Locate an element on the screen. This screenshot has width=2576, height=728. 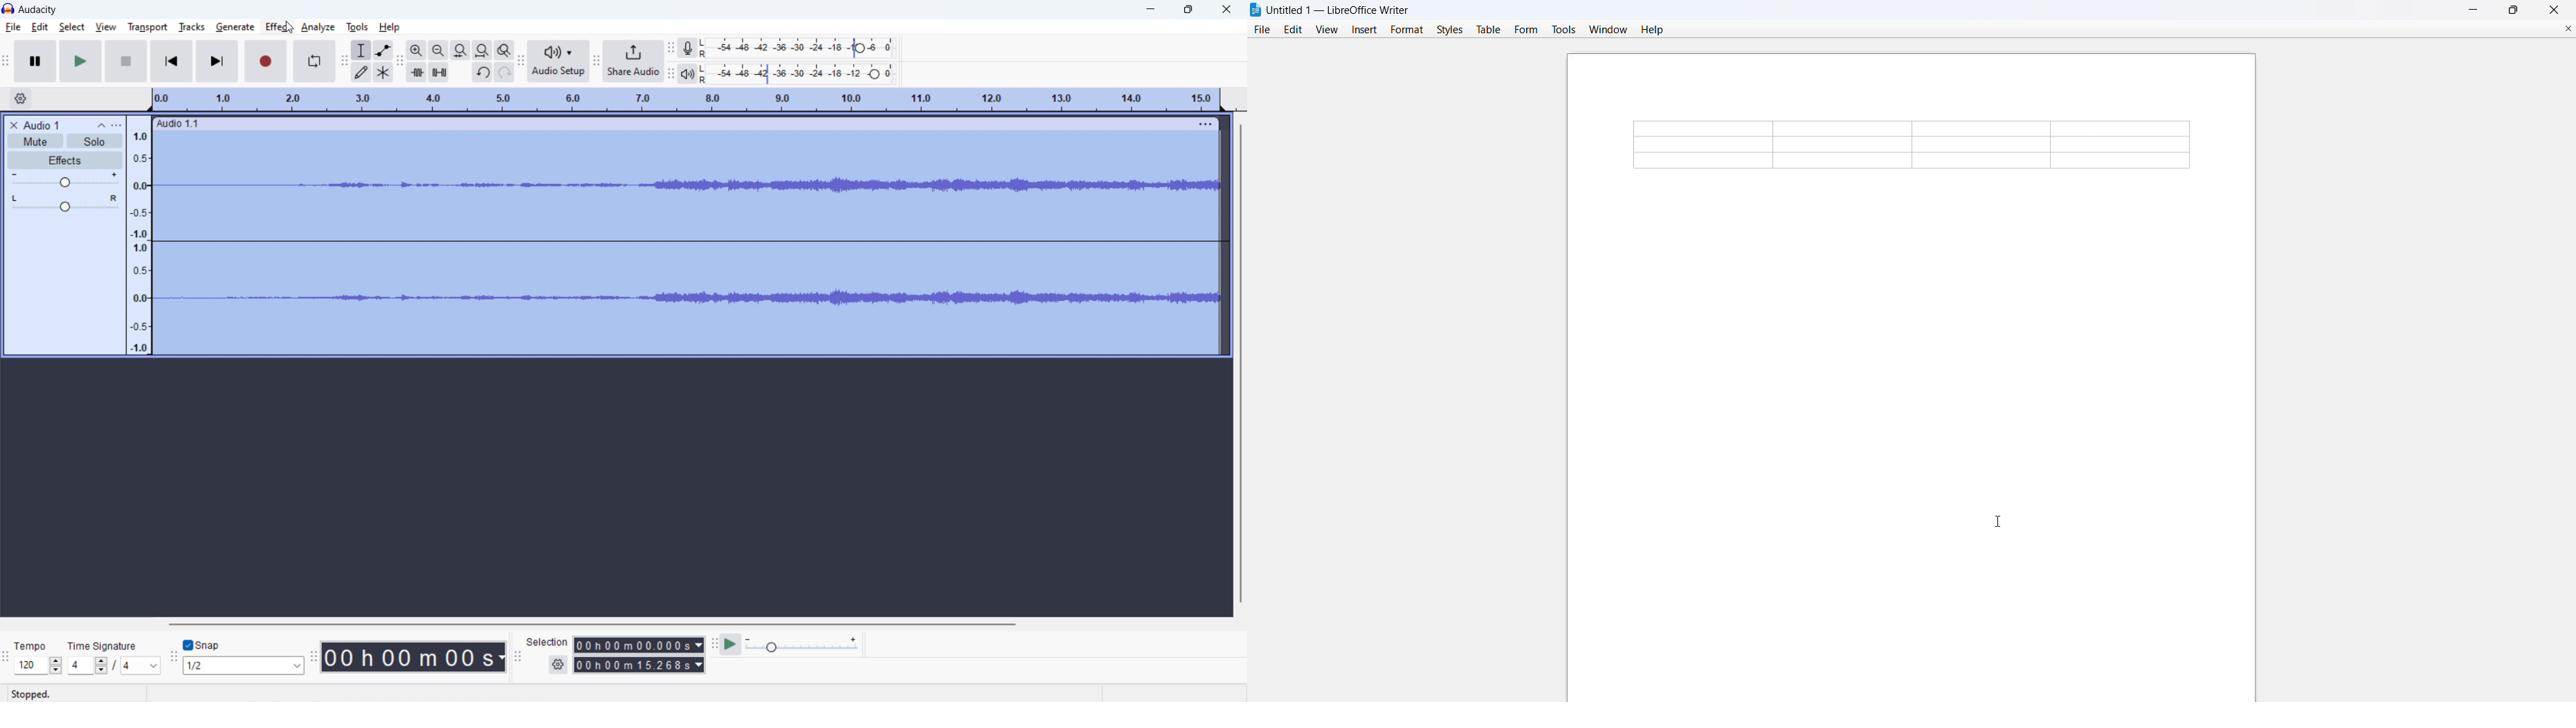
minimize is located at coordinates (1151, 8).